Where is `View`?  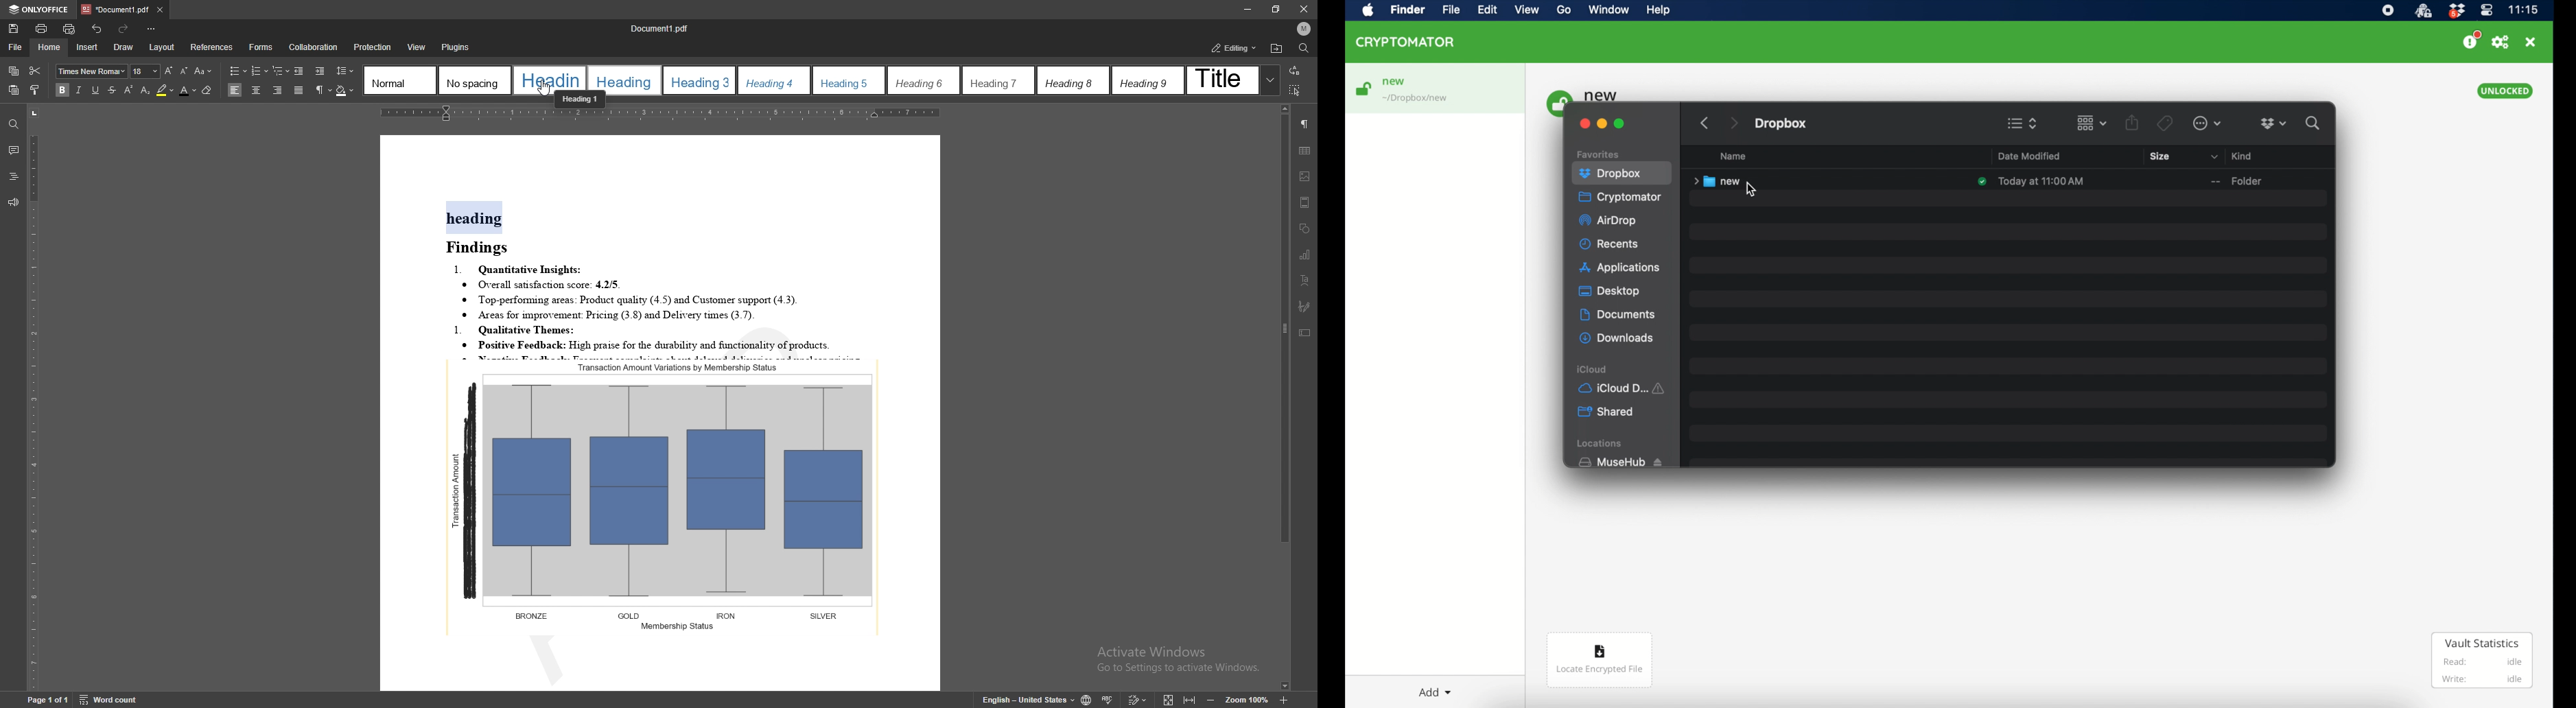 View is located at coordinates (415, 47).